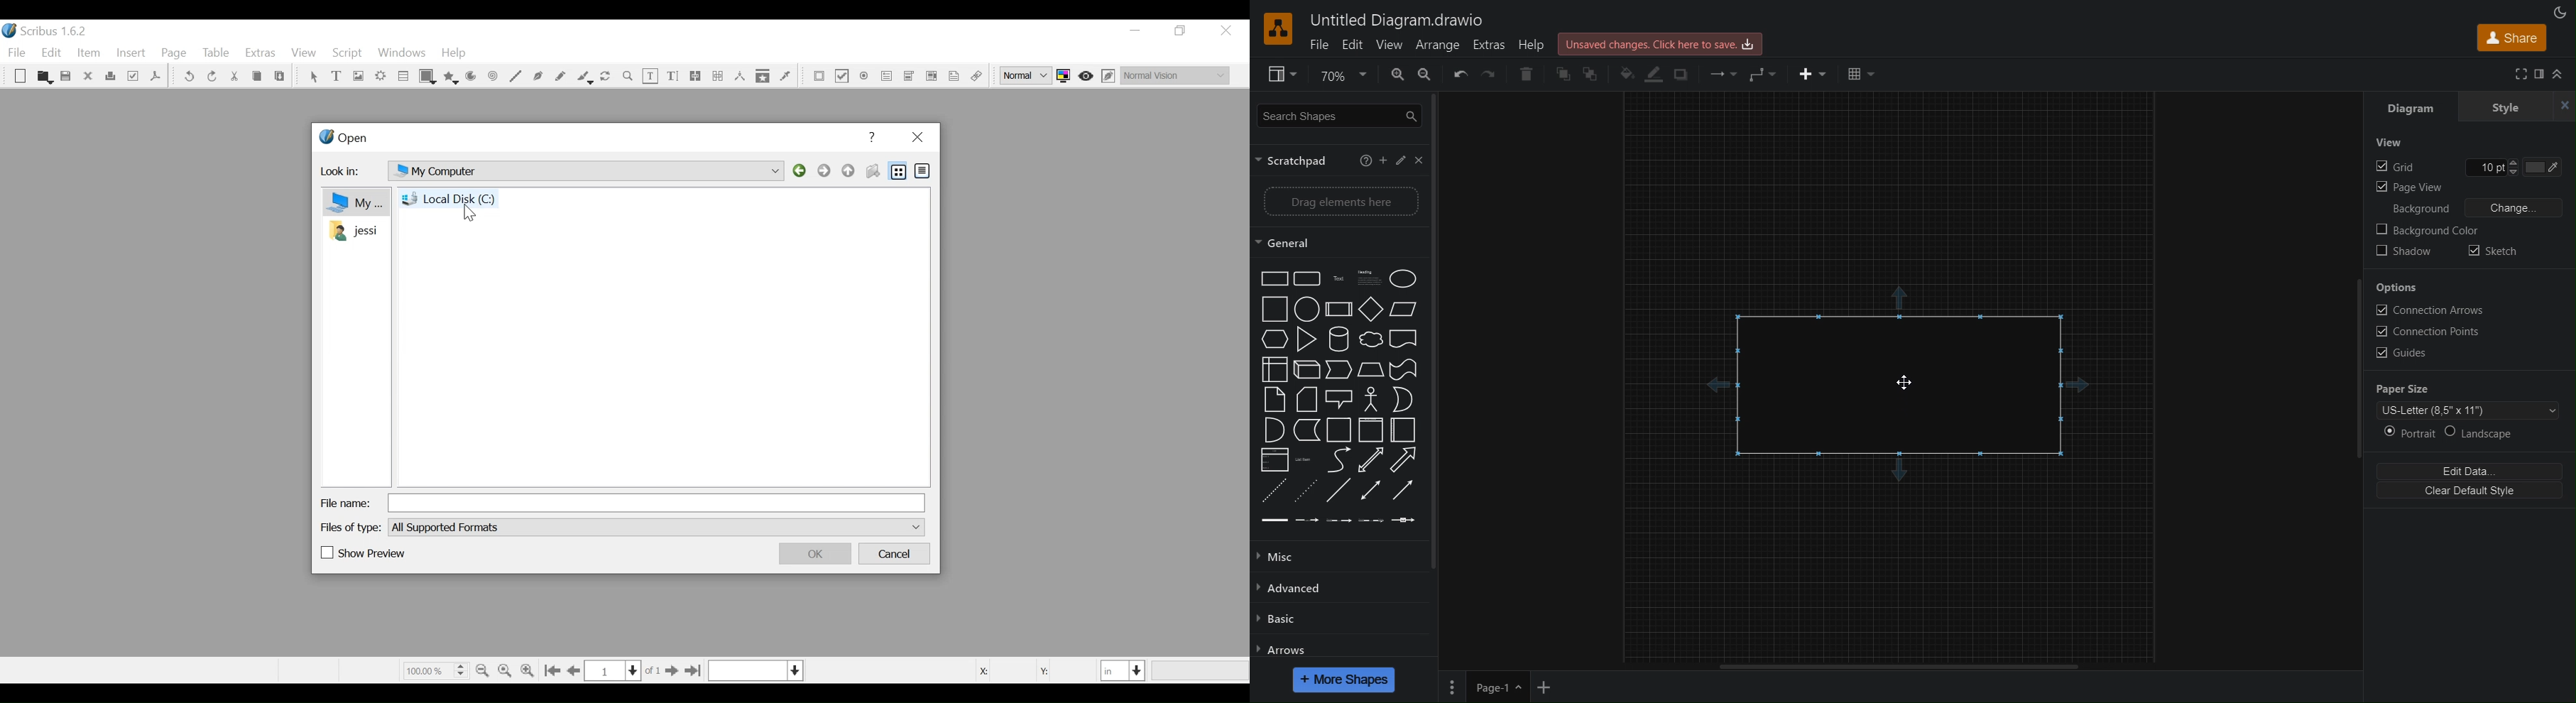  What do you see at coordinates (155, 78) in the screenshot?
I see `Save as PDF` at bounding box center [155, 78].